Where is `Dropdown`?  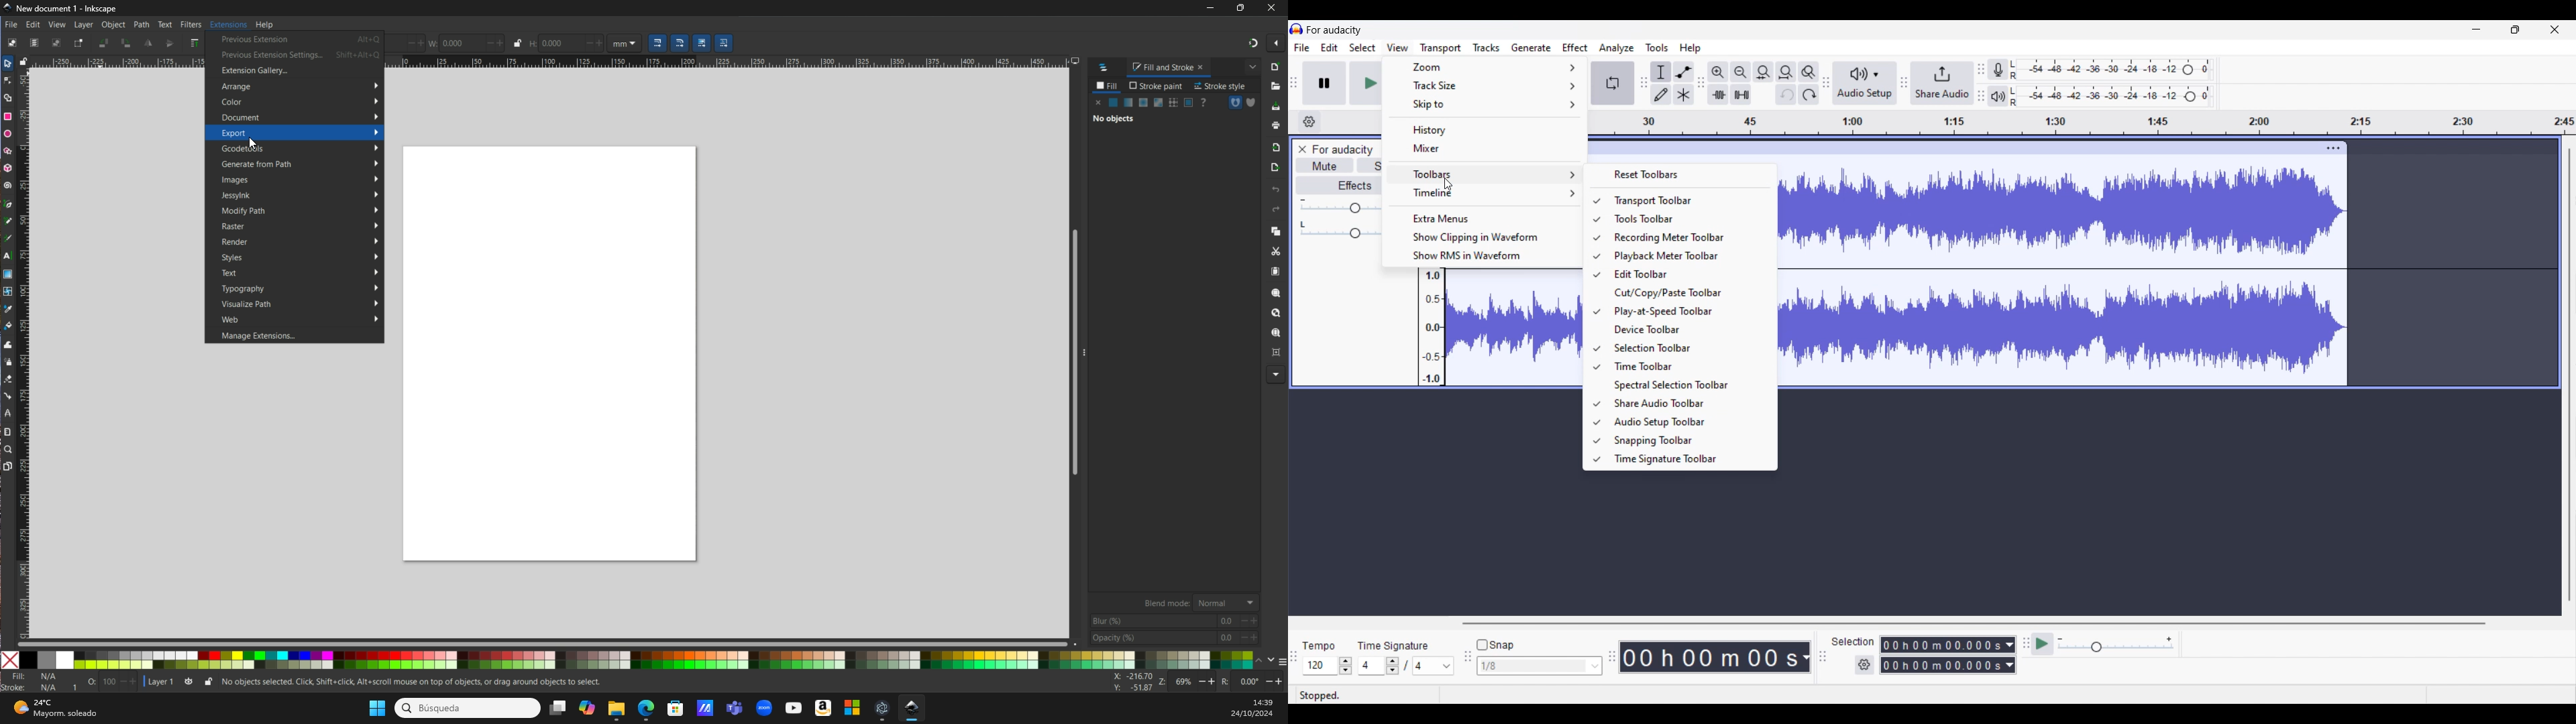
Dropdown is located at coordinates (1252, 67).